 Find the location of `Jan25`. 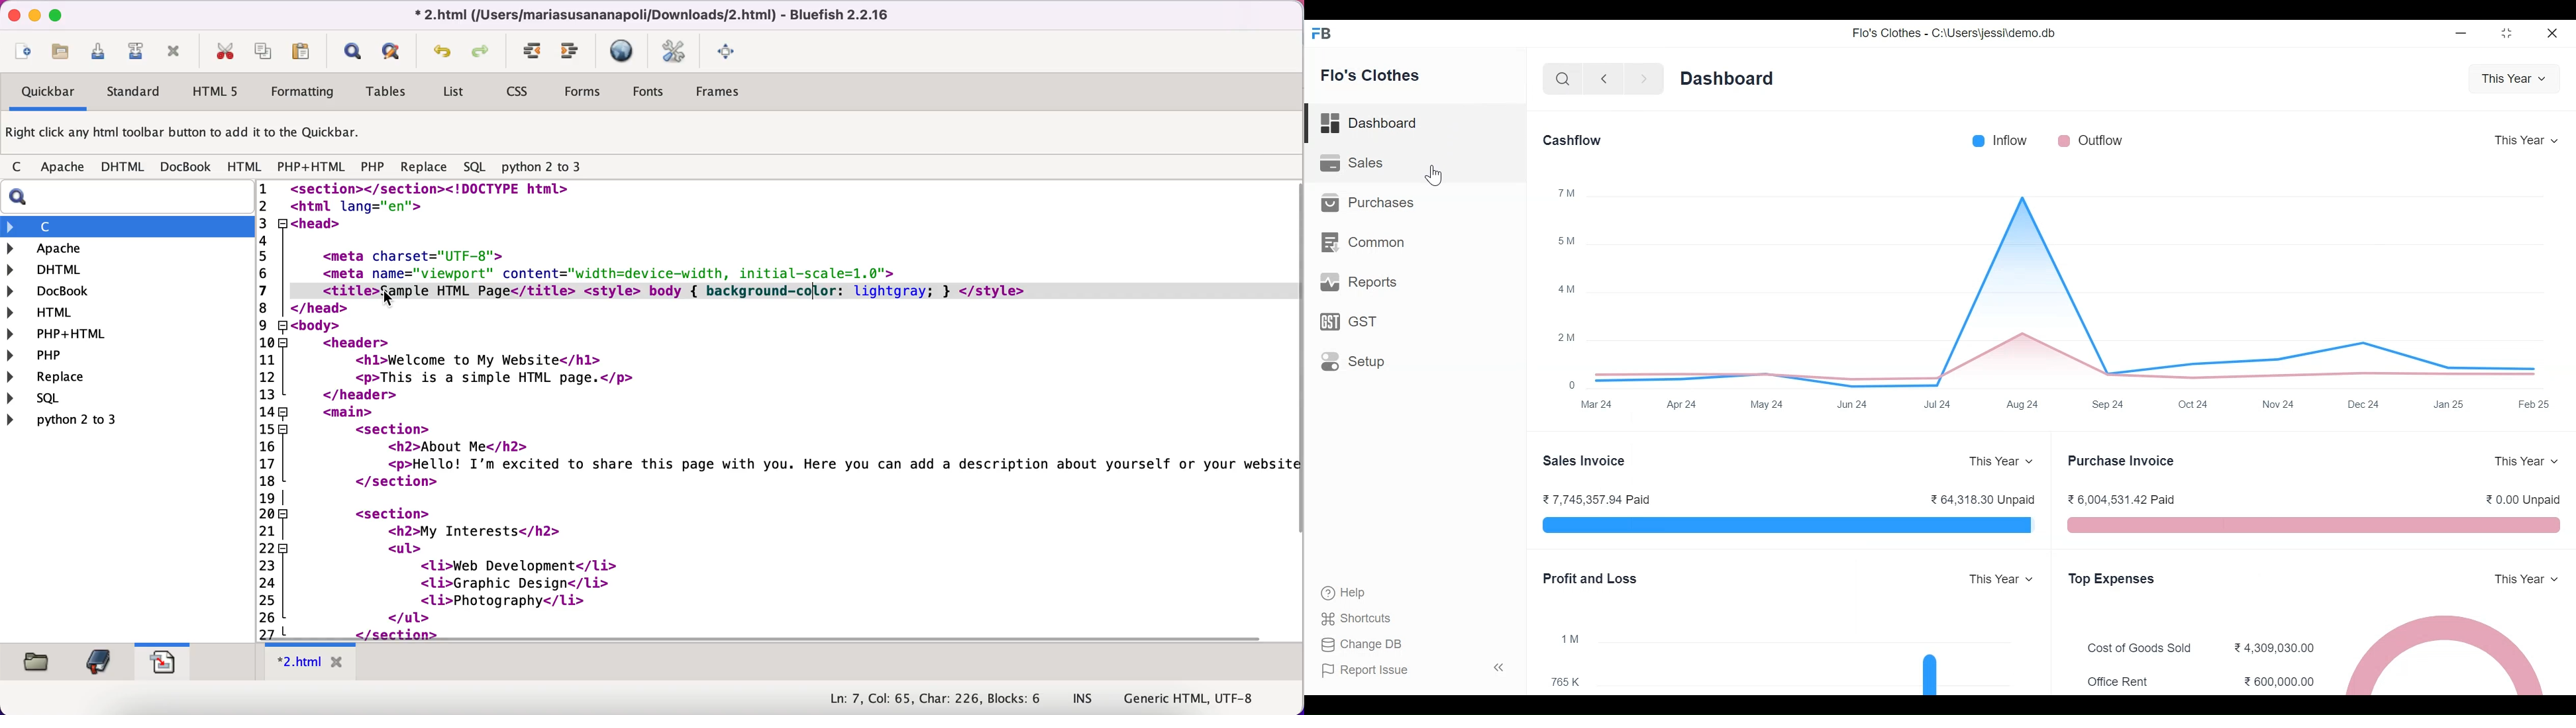

Jan25 is located at coordinates (2451, 404).